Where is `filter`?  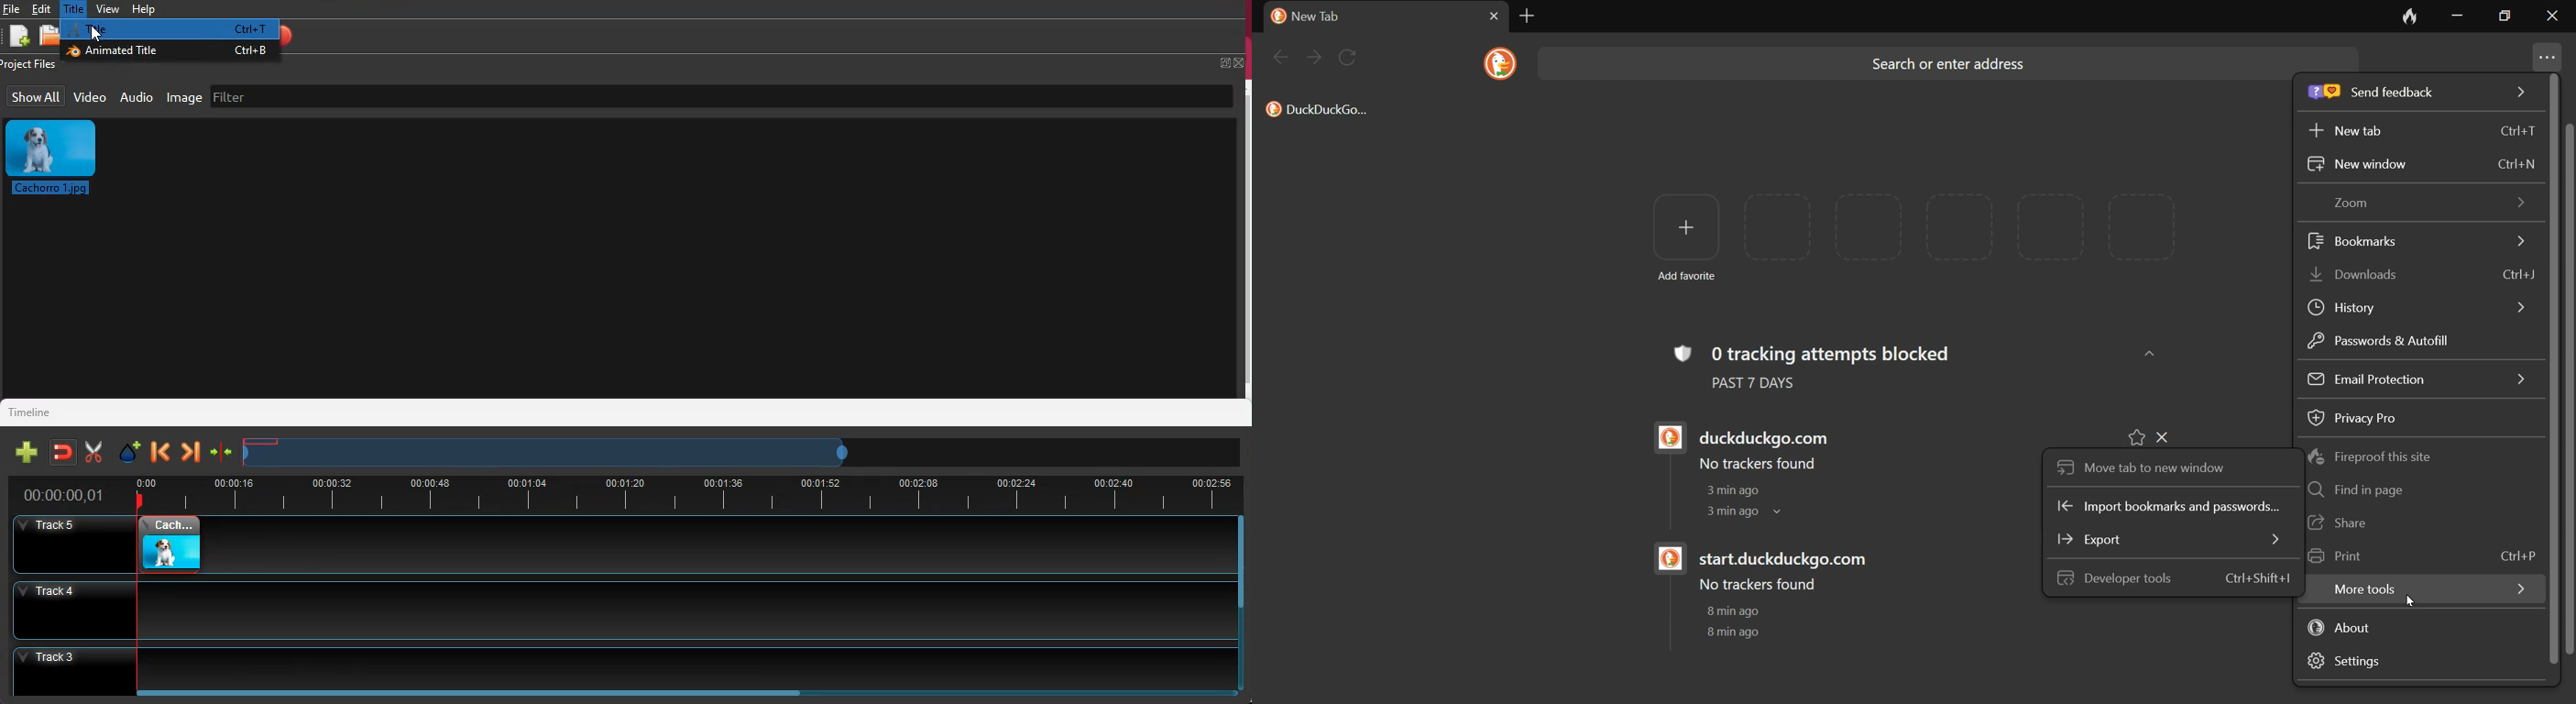 filter is located at coordinates (329, 94).